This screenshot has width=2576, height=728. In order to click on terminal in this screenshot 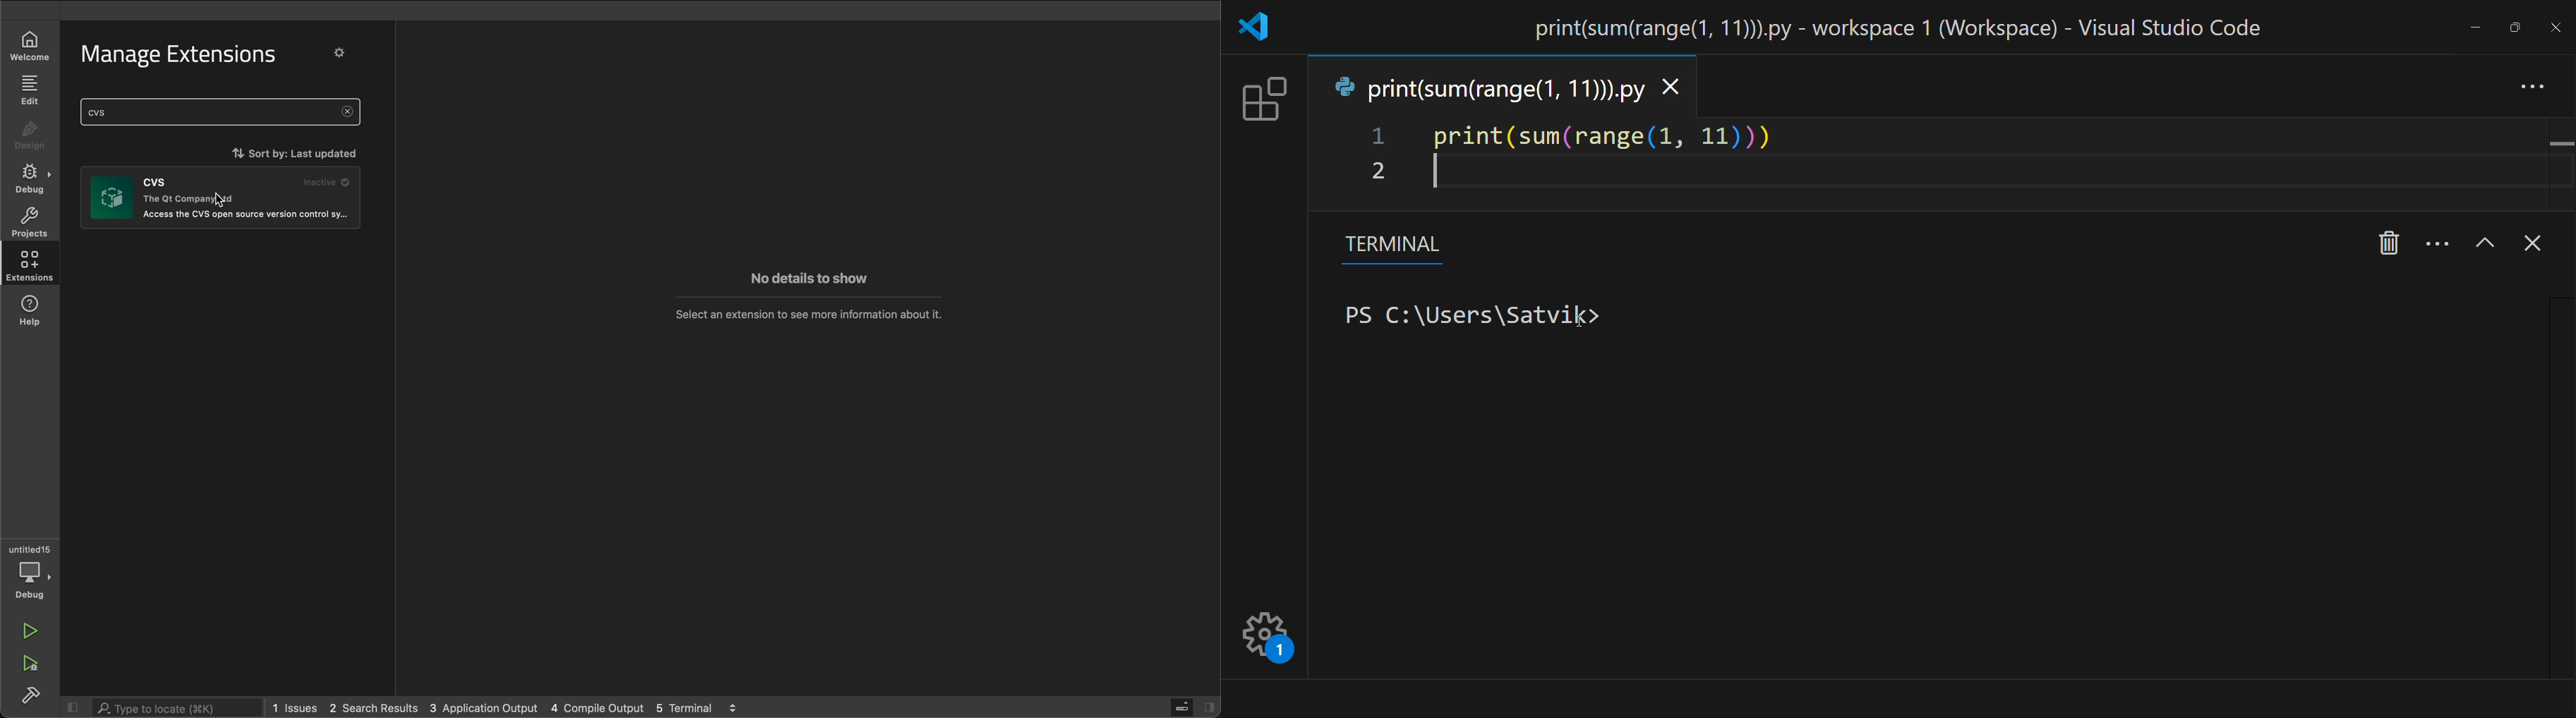, I will do `click(1386, 249)`.